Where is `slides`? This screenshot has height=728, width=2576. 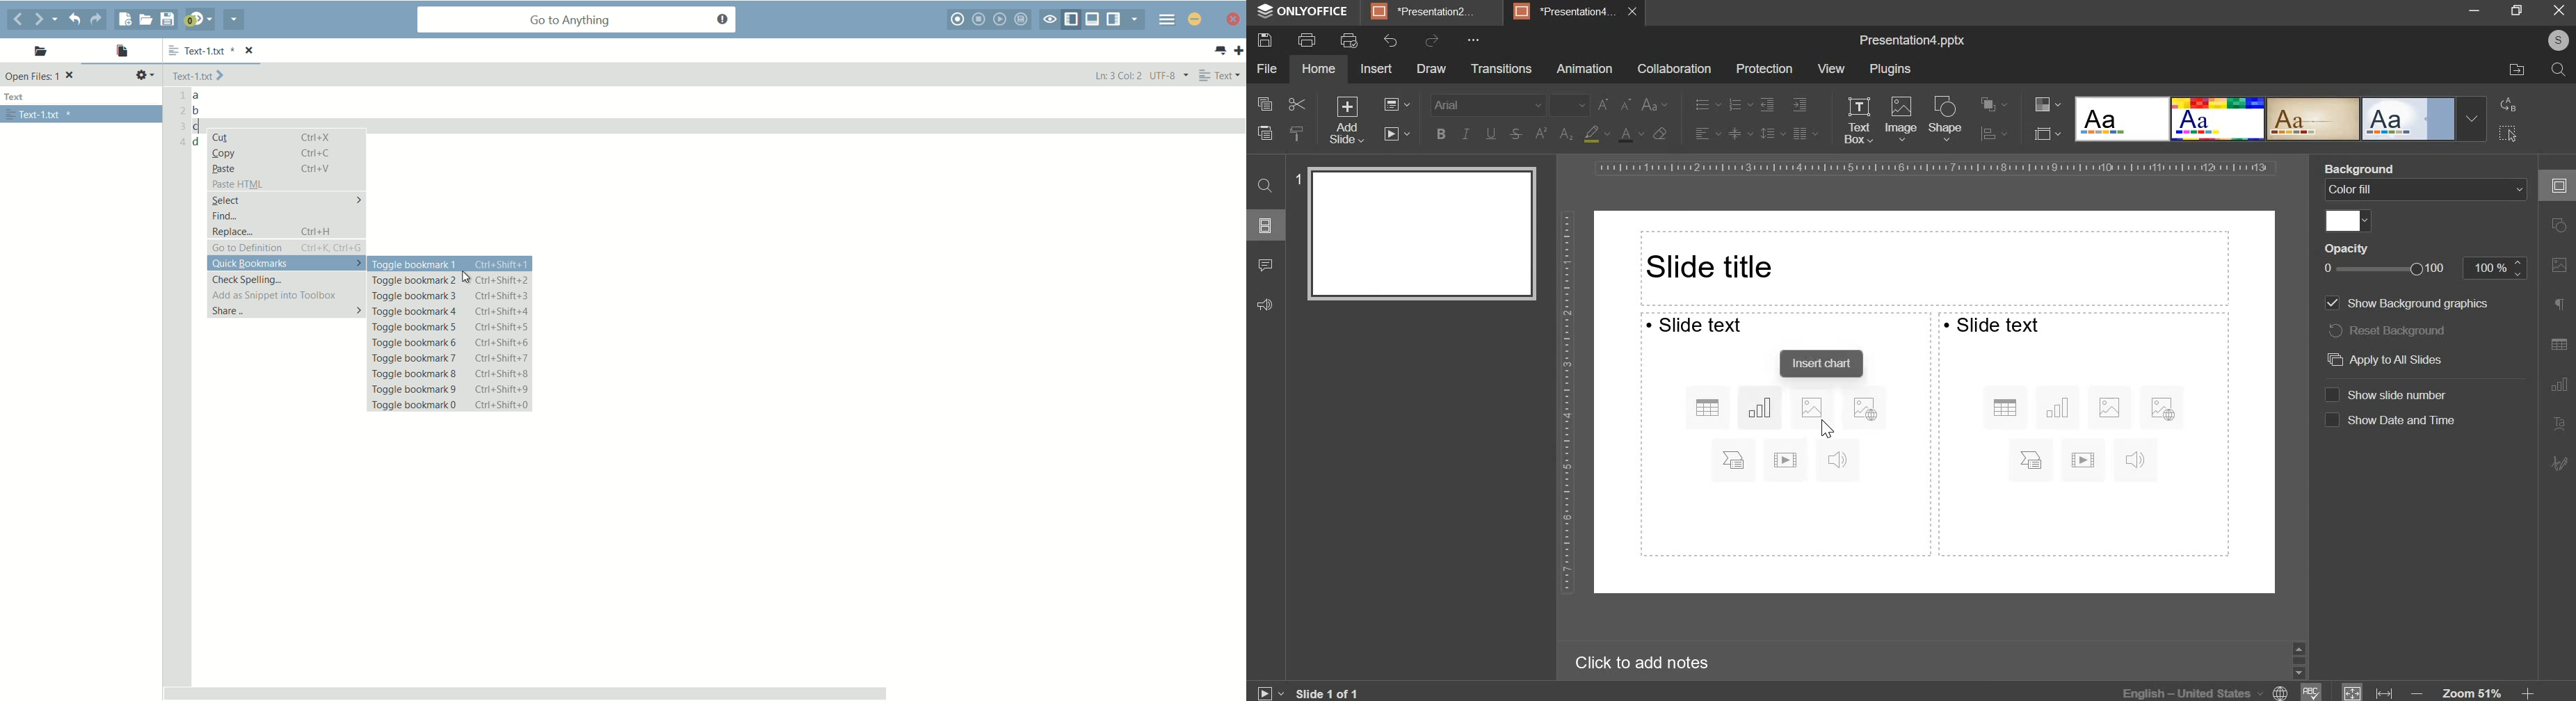
slides is located at coordinates (1264, 226).